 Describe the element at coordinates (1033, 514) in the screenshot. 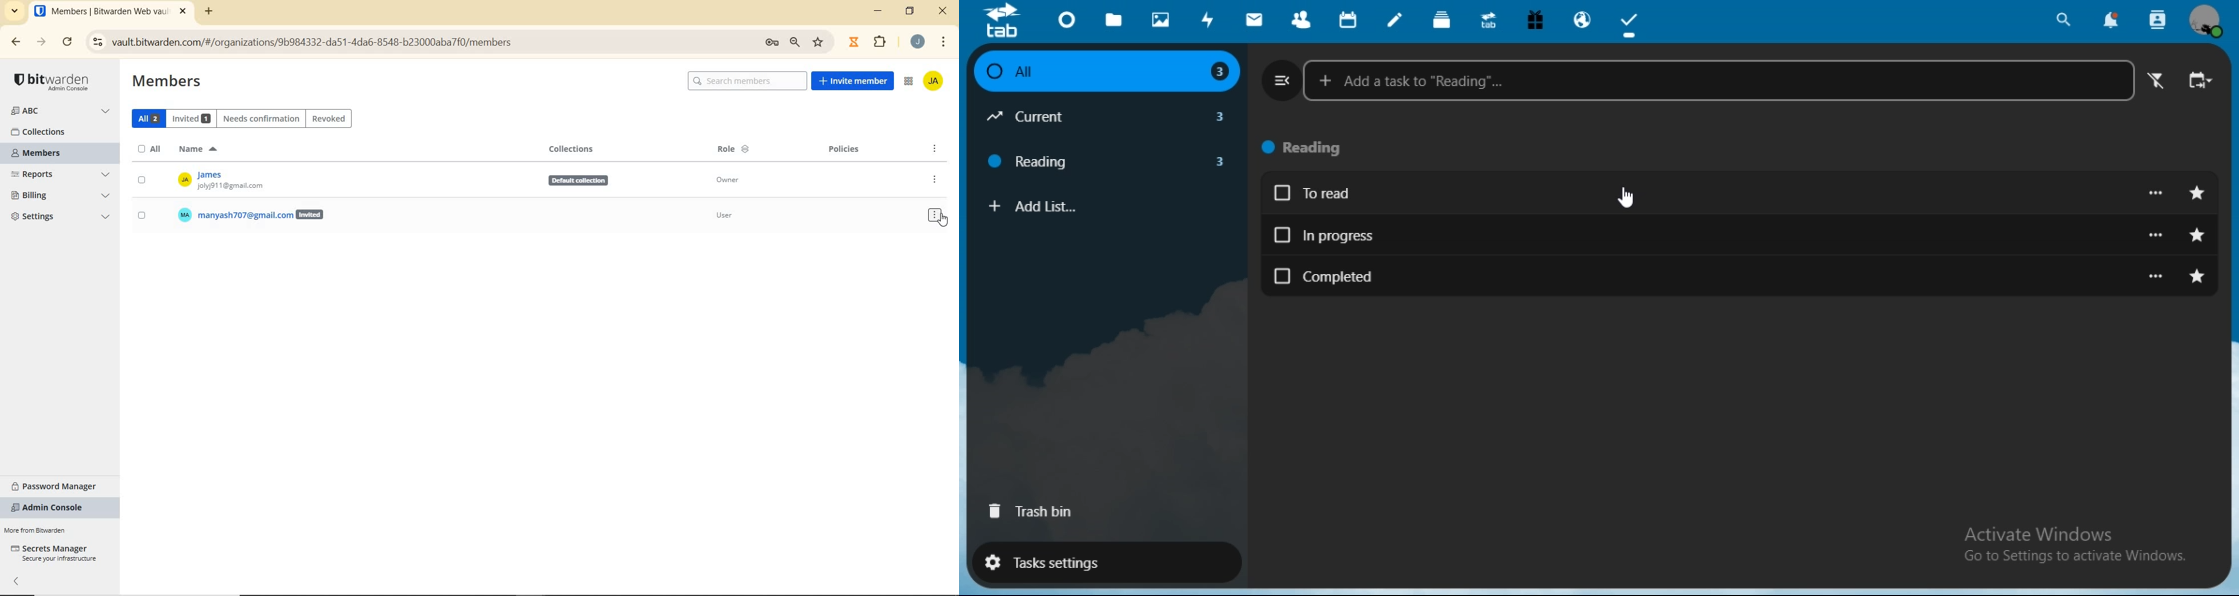

I see `trash bin` at that location.